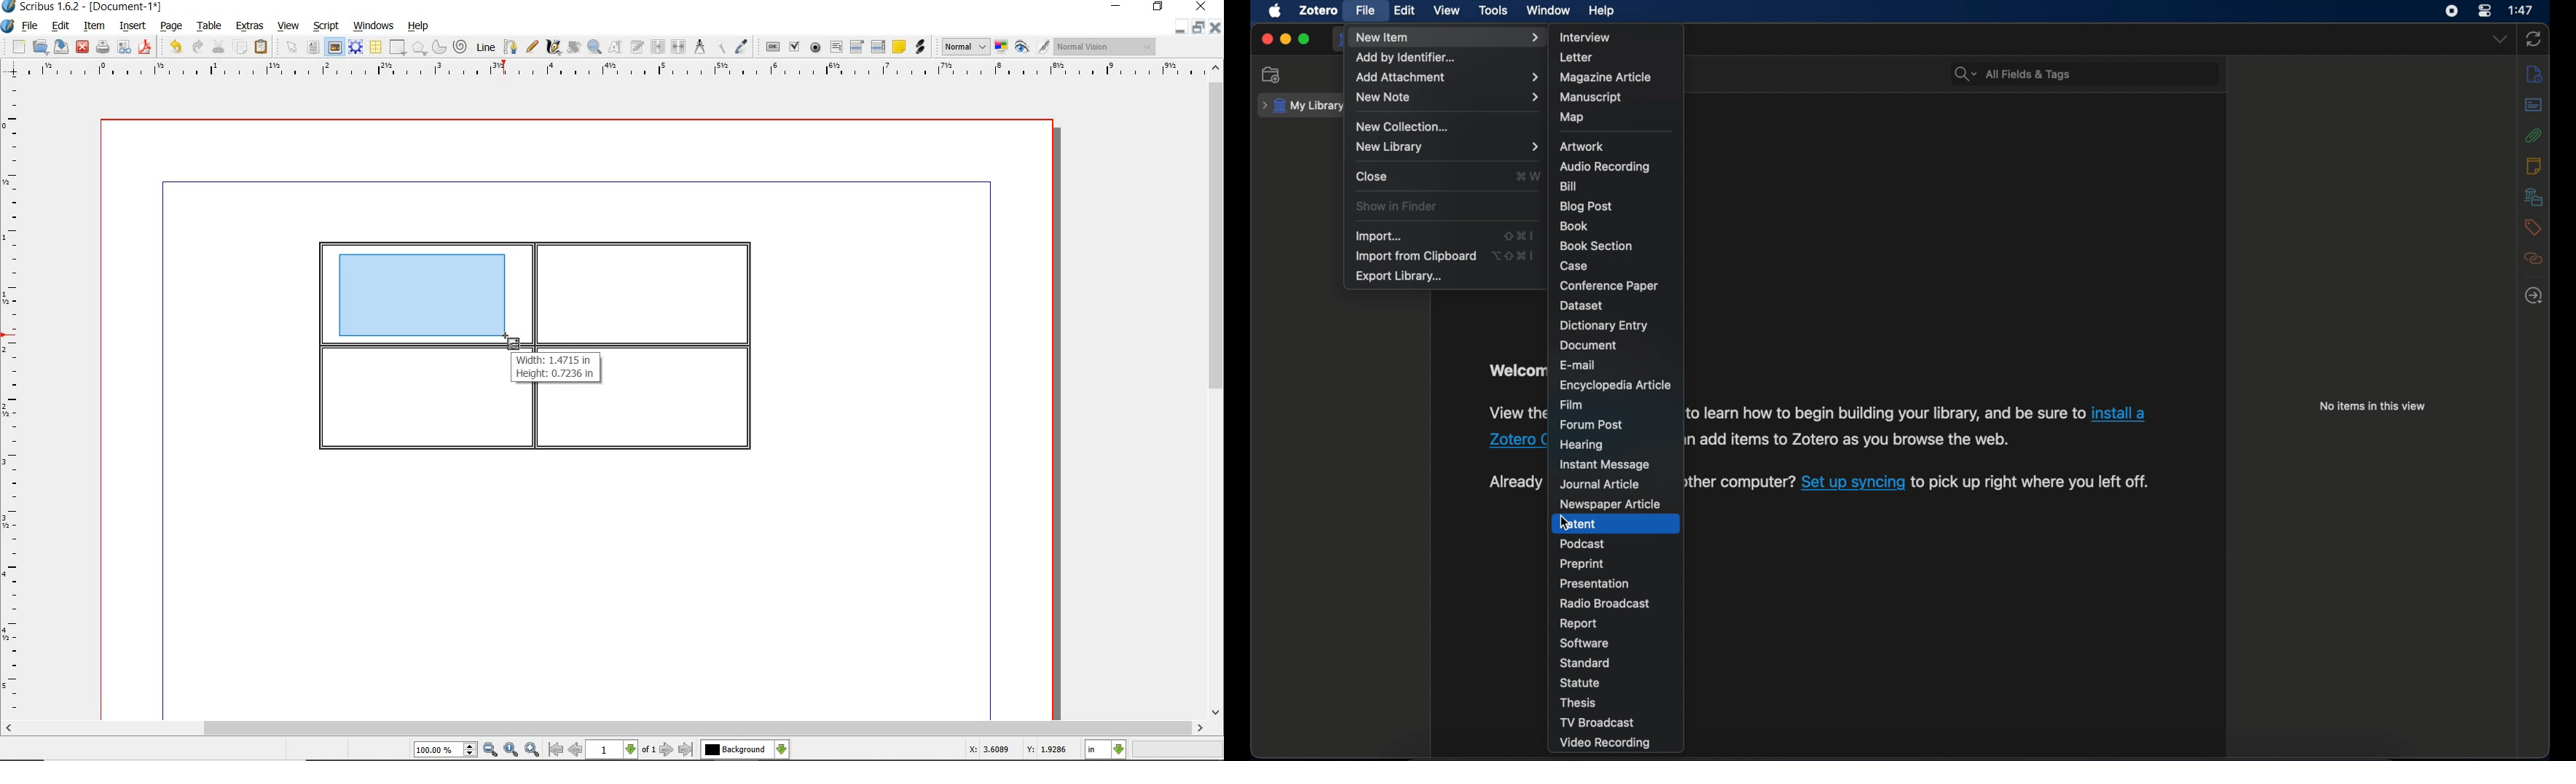 This screenshot has height=784, width=2576. Describe the element at coordinates (1404, 10) in the screenshot. I see `edit` at that location.